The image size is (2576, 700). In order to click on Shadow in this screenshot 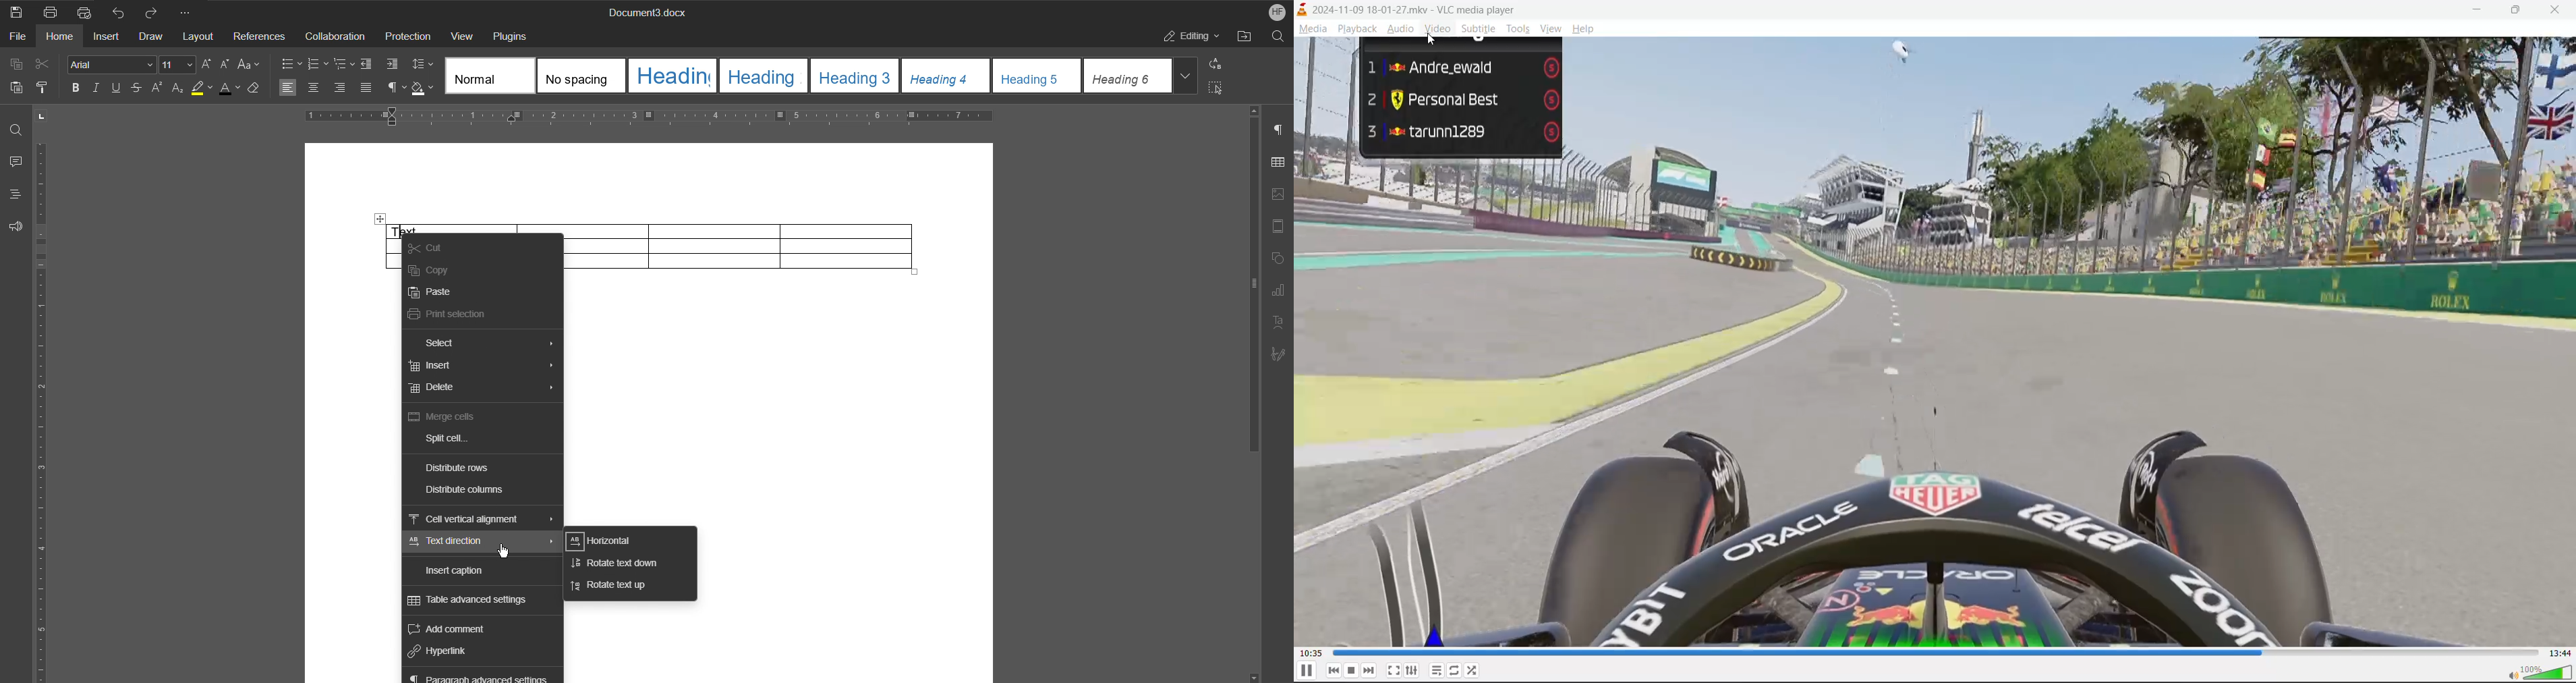, I will do `click(424, 88)`.